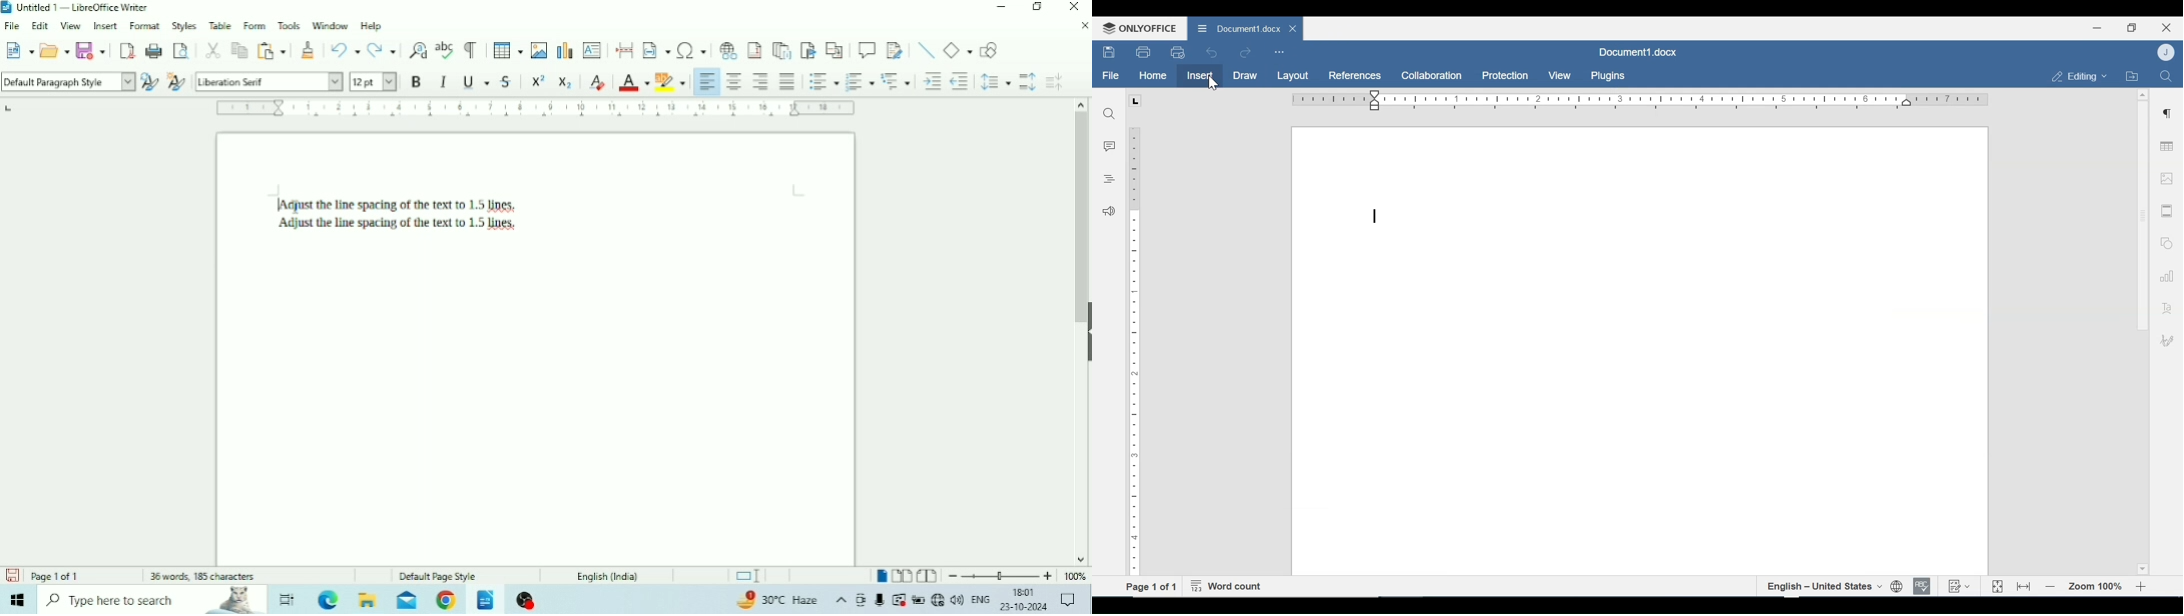 This screenshot has height=616, width=2184. Describe the element at coordinates (809, 49) in the screenshot. I see `Insert Bookmark` at that location.